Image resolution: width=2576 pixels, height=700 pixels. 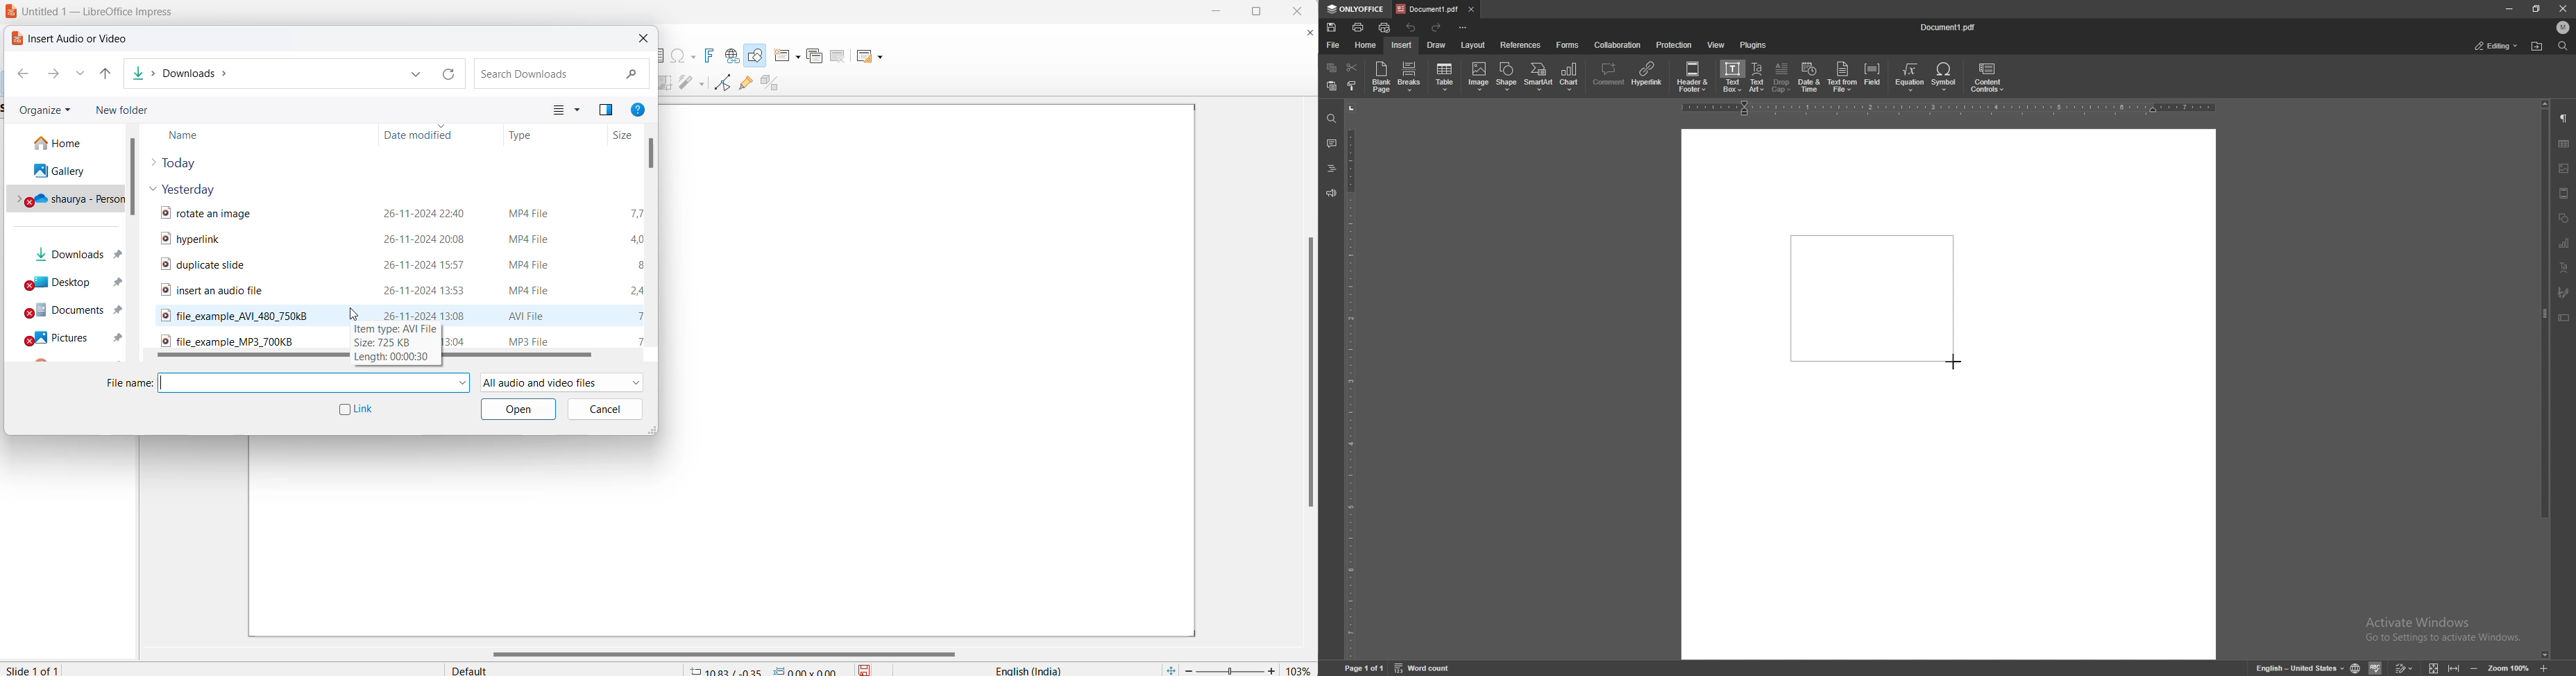 I want to click on file name text box, so click(x=304, y=385).